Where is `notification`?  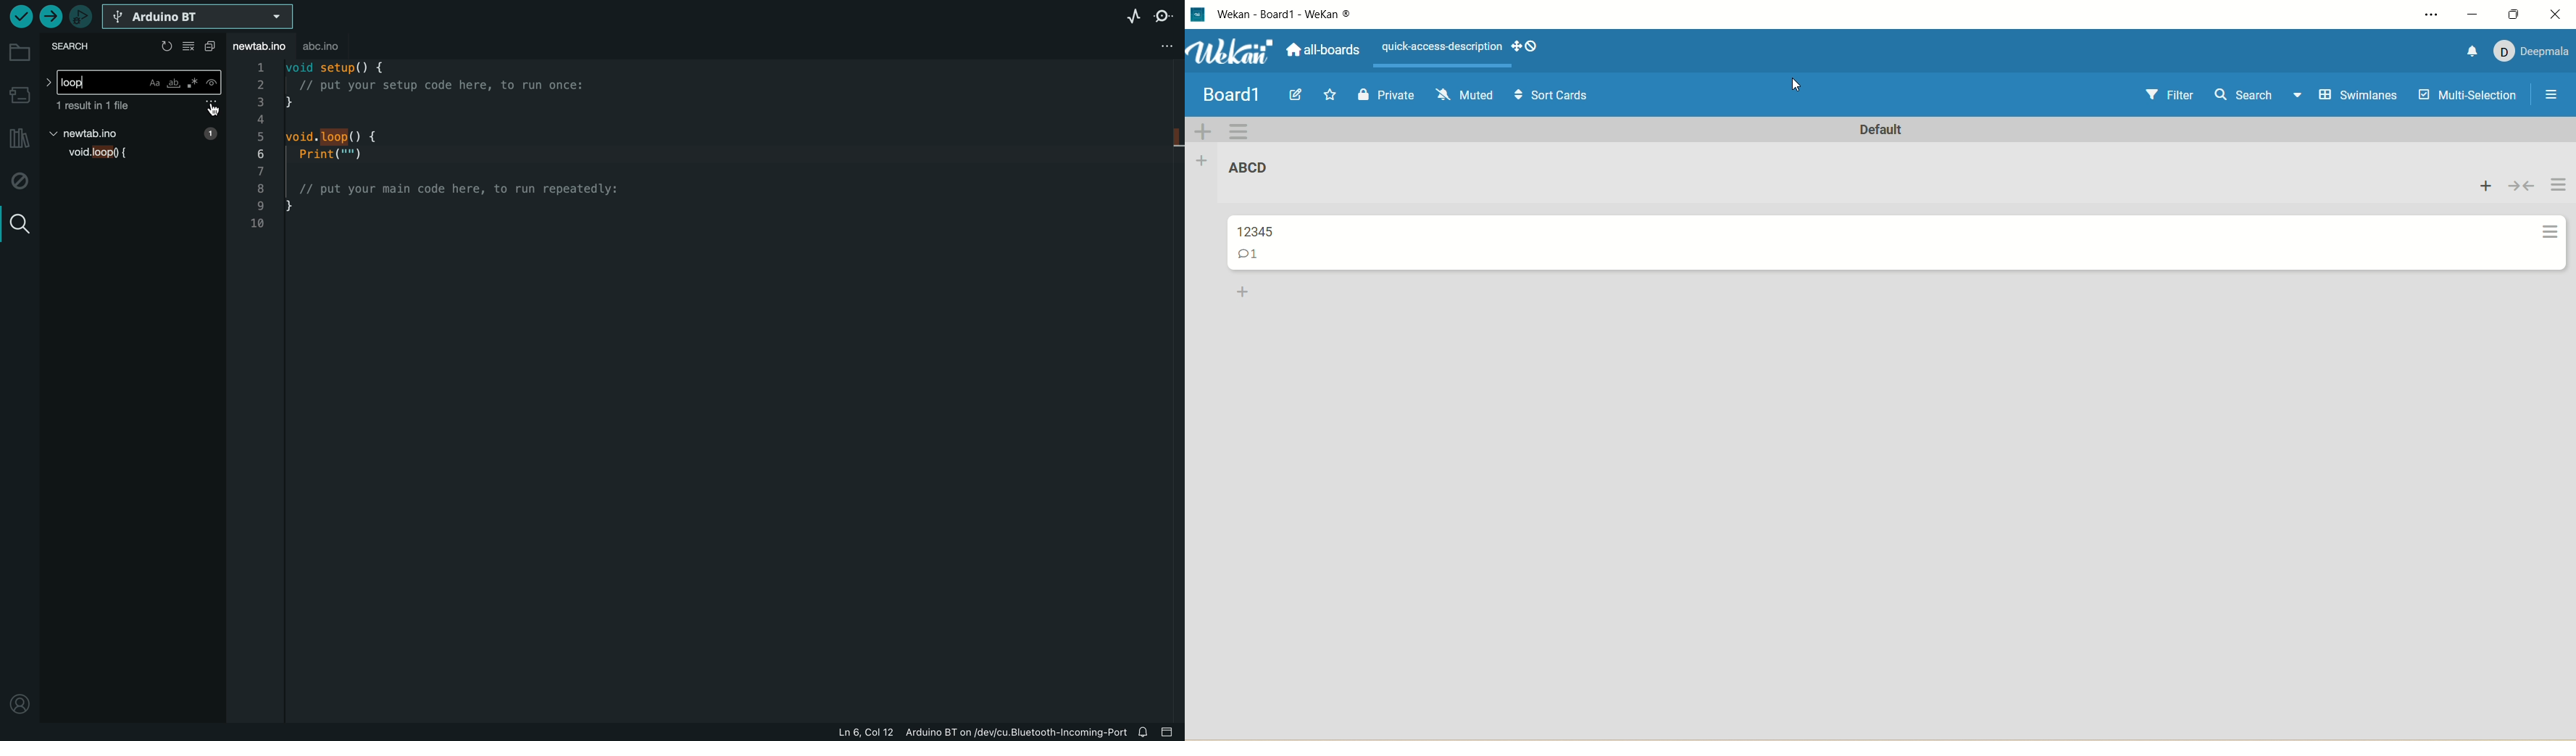
notification is located at coordinates (2467, 50).